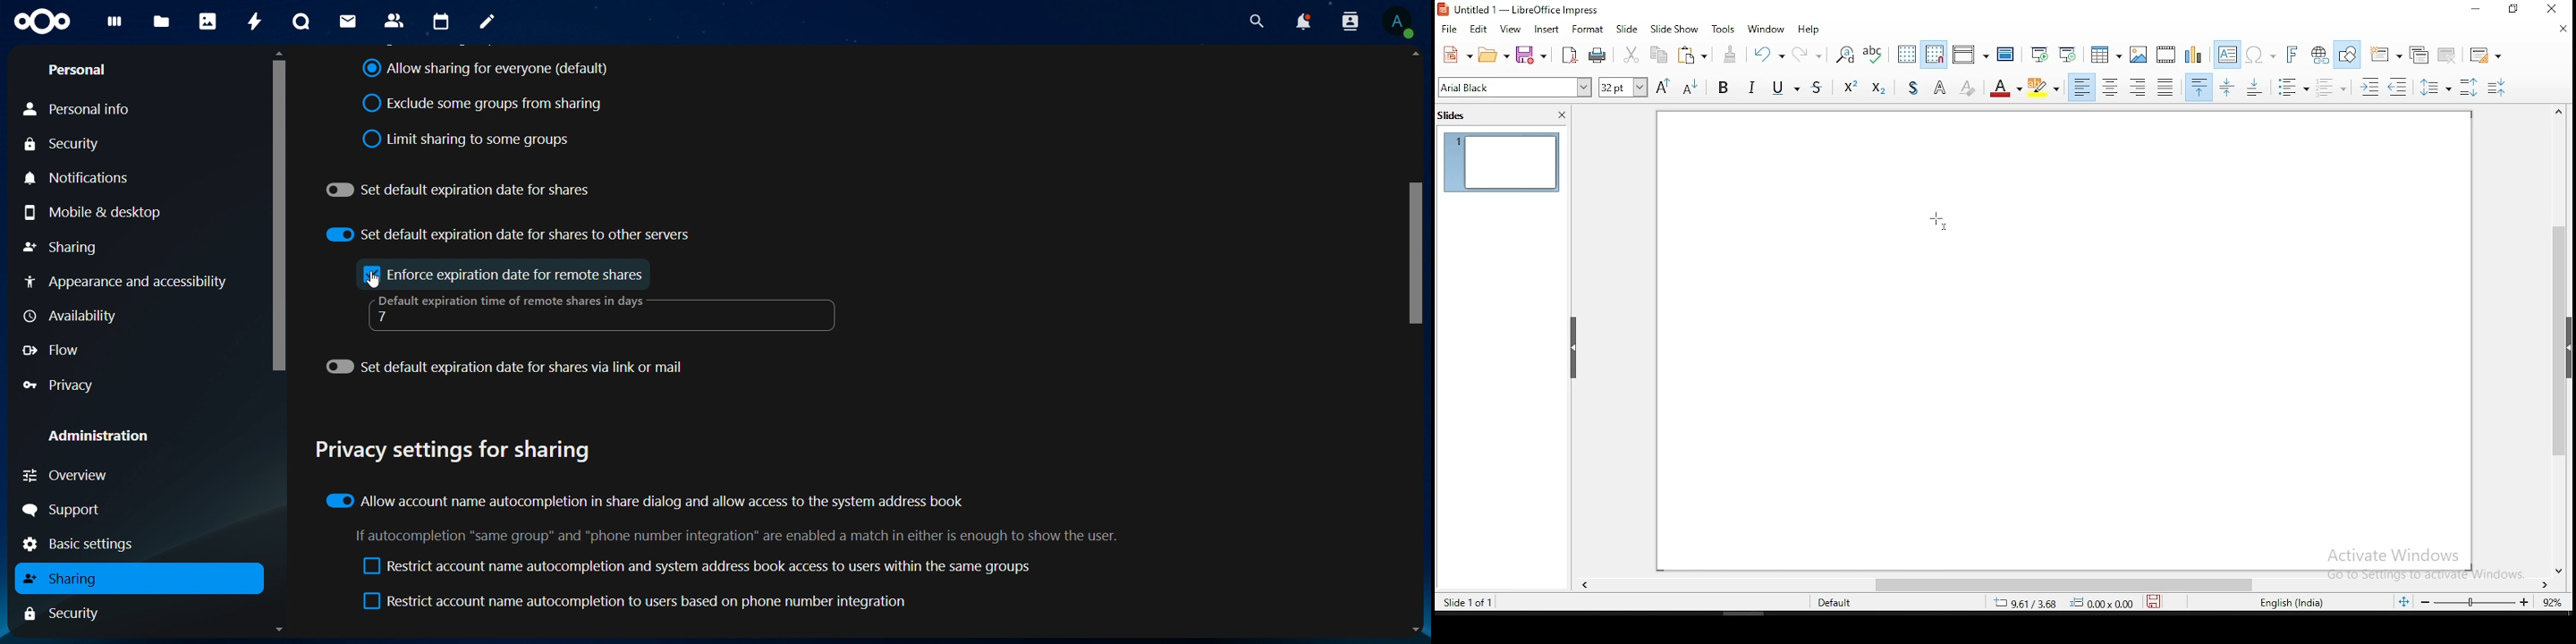 The image size is (2576, 644). What do you see at coordinates (1349, 23) in the screenshot?
I see `search contacts` at bounding box center [1349, 23].